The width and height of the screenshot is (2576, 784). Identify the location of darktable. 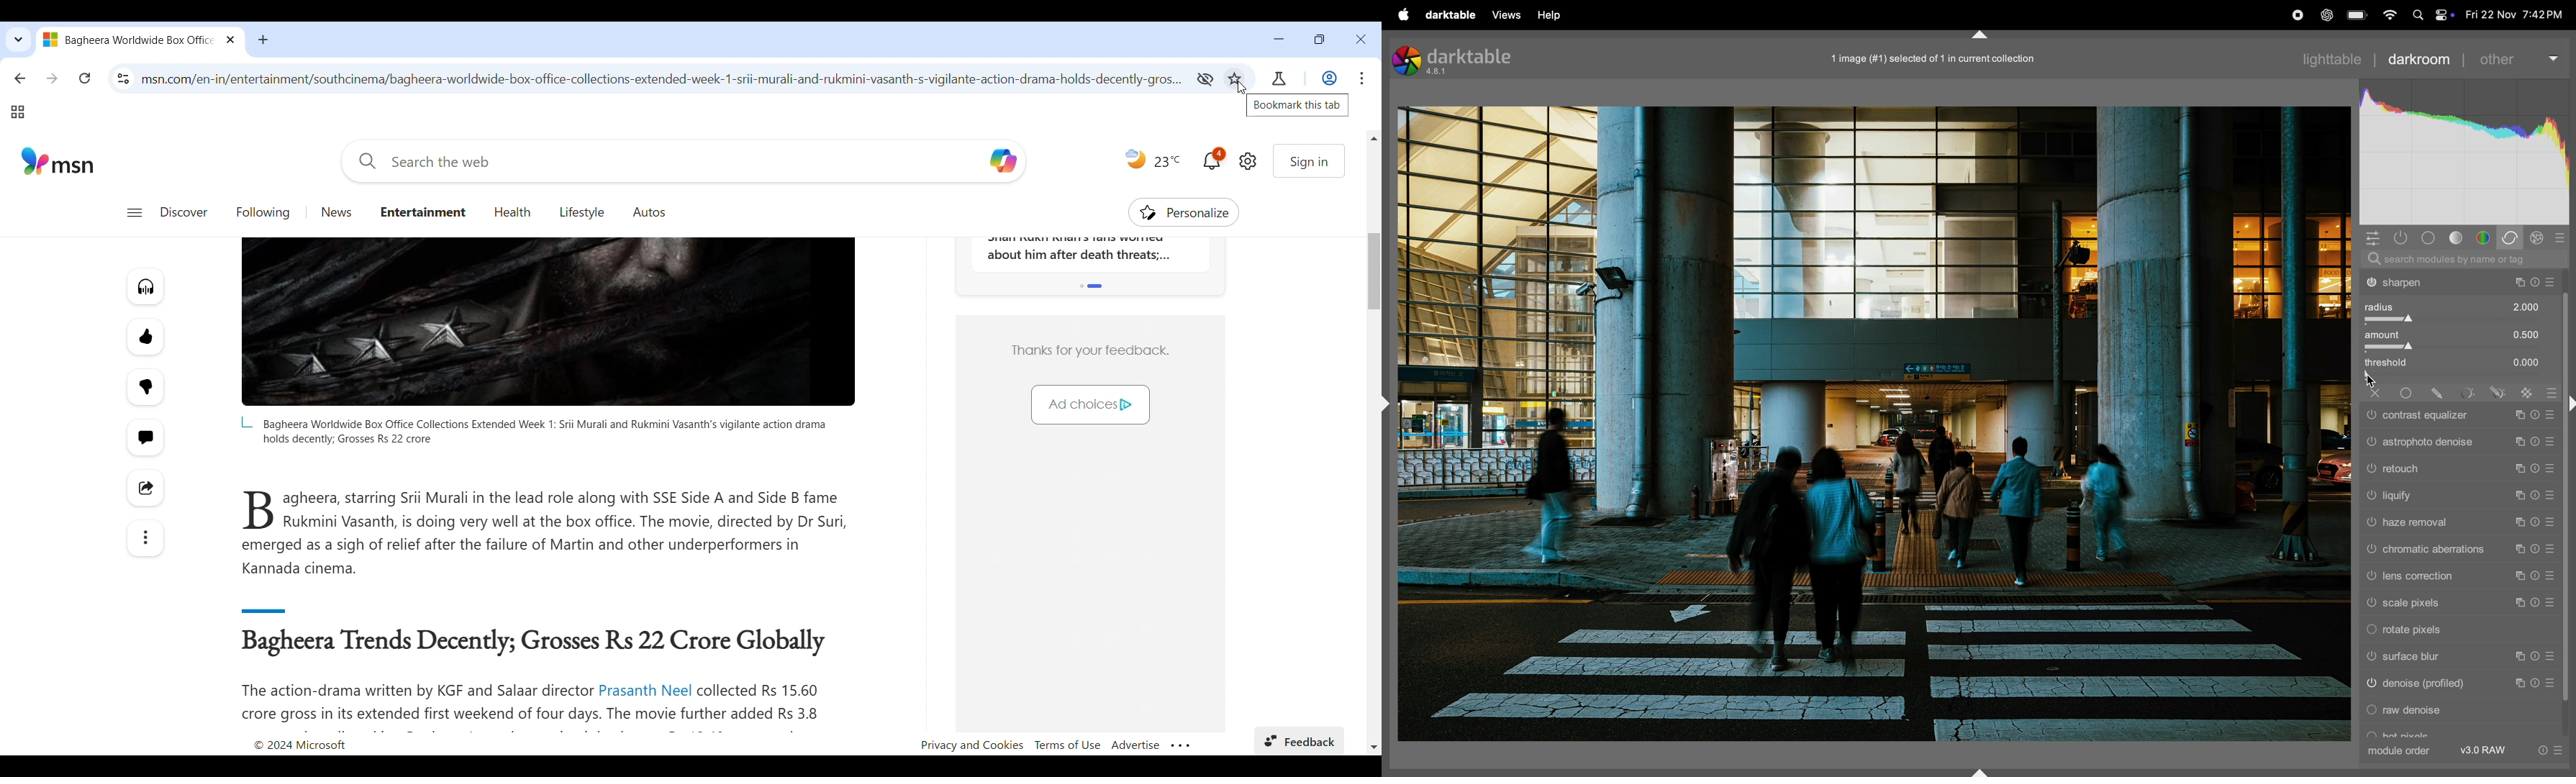
(1458, 59).